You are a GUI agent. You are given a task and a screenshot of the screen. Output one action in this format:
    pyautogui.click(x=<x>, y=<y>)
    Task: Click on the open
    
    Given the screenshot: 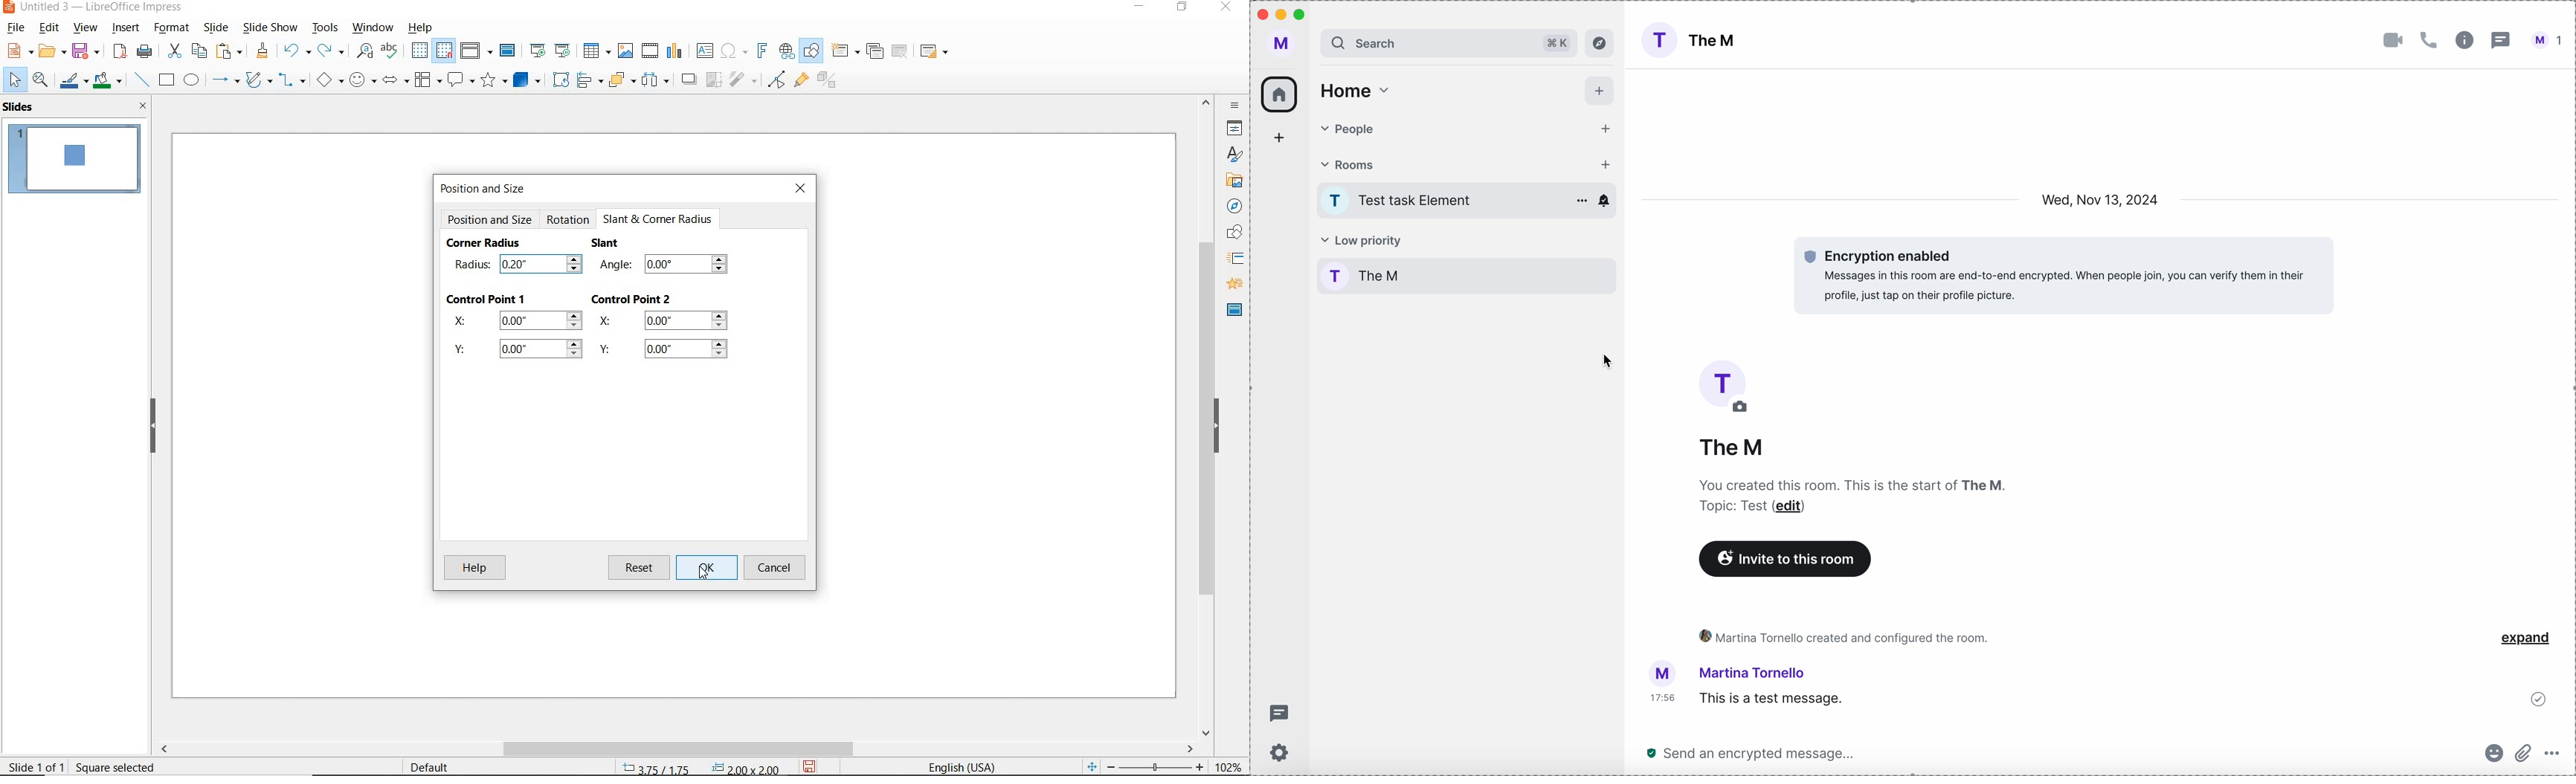 What is the action you would take?
    pyautogui.click(x=51, y=51)
    